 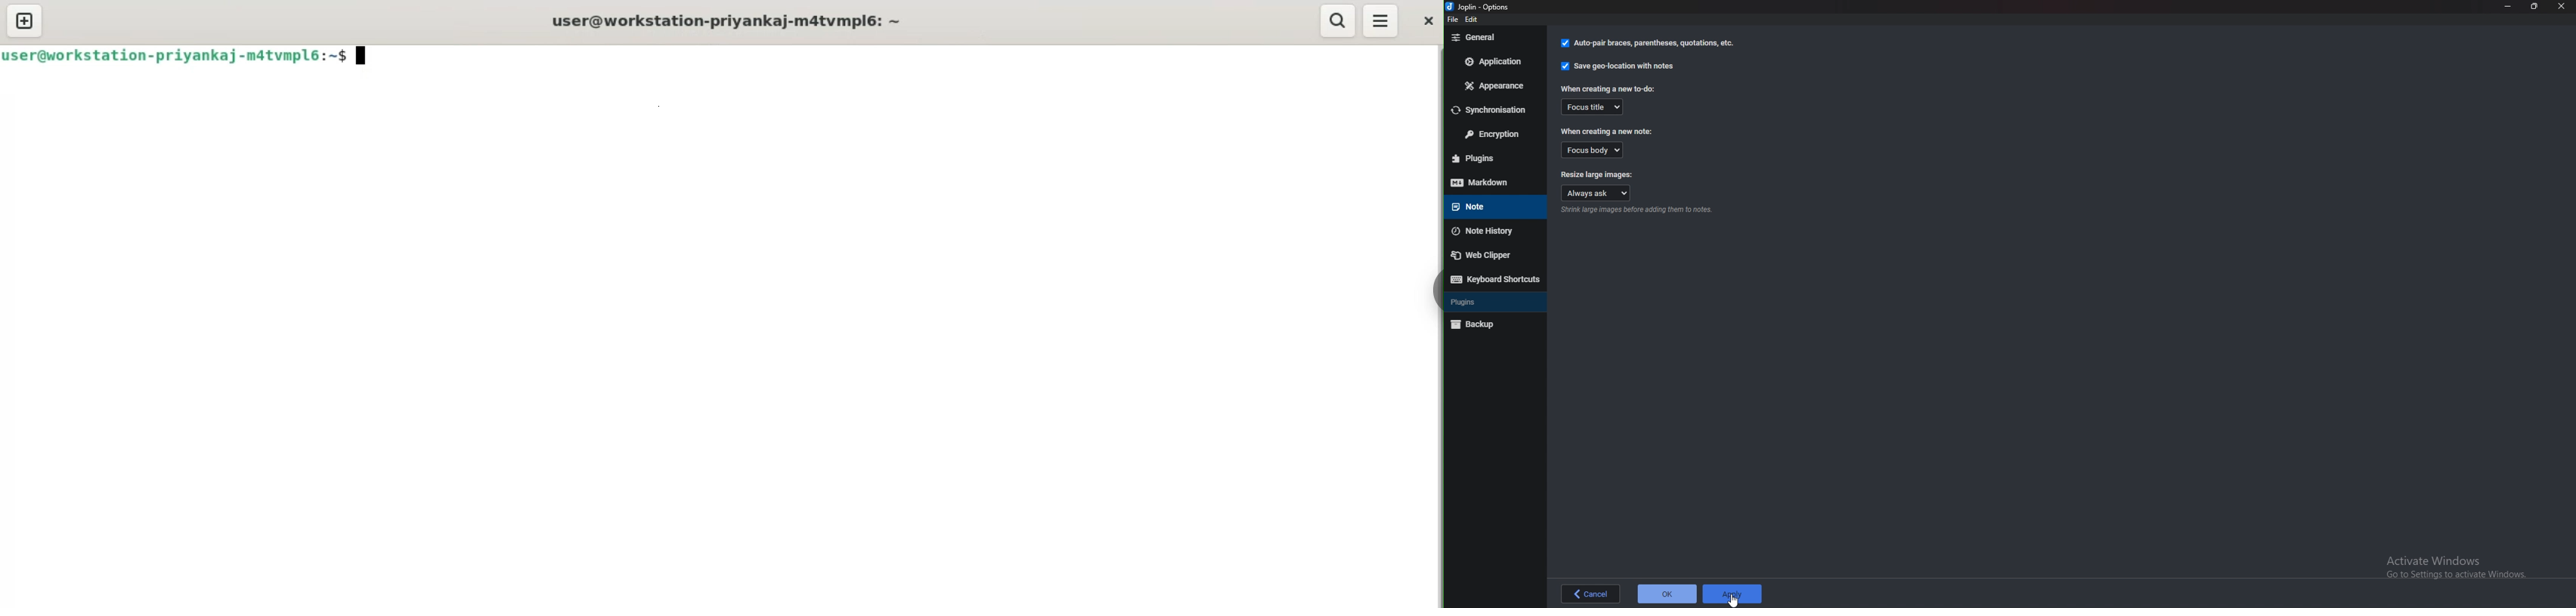 What do you see at coordinates (1490, 38) in the screenshot?
I see `General` at bounding box center [1490, 38].